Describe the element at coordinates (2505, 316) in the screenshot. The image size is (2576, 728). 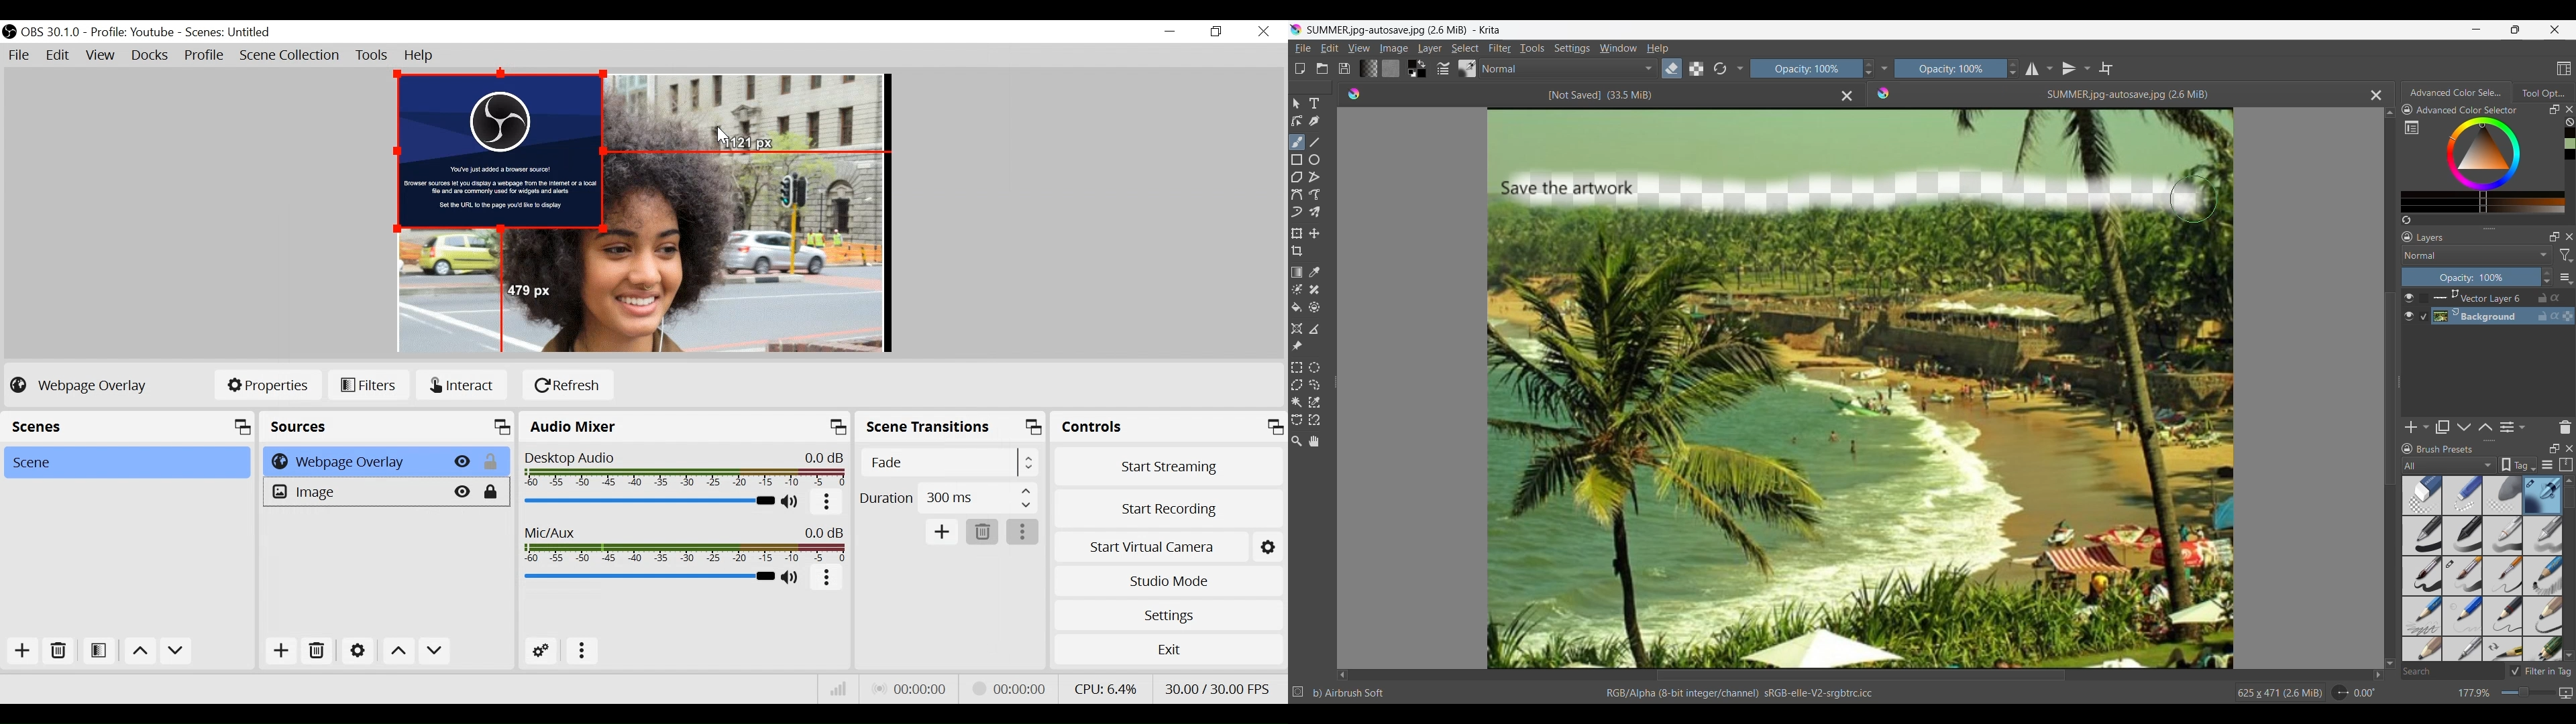
I see `Background` at that location.